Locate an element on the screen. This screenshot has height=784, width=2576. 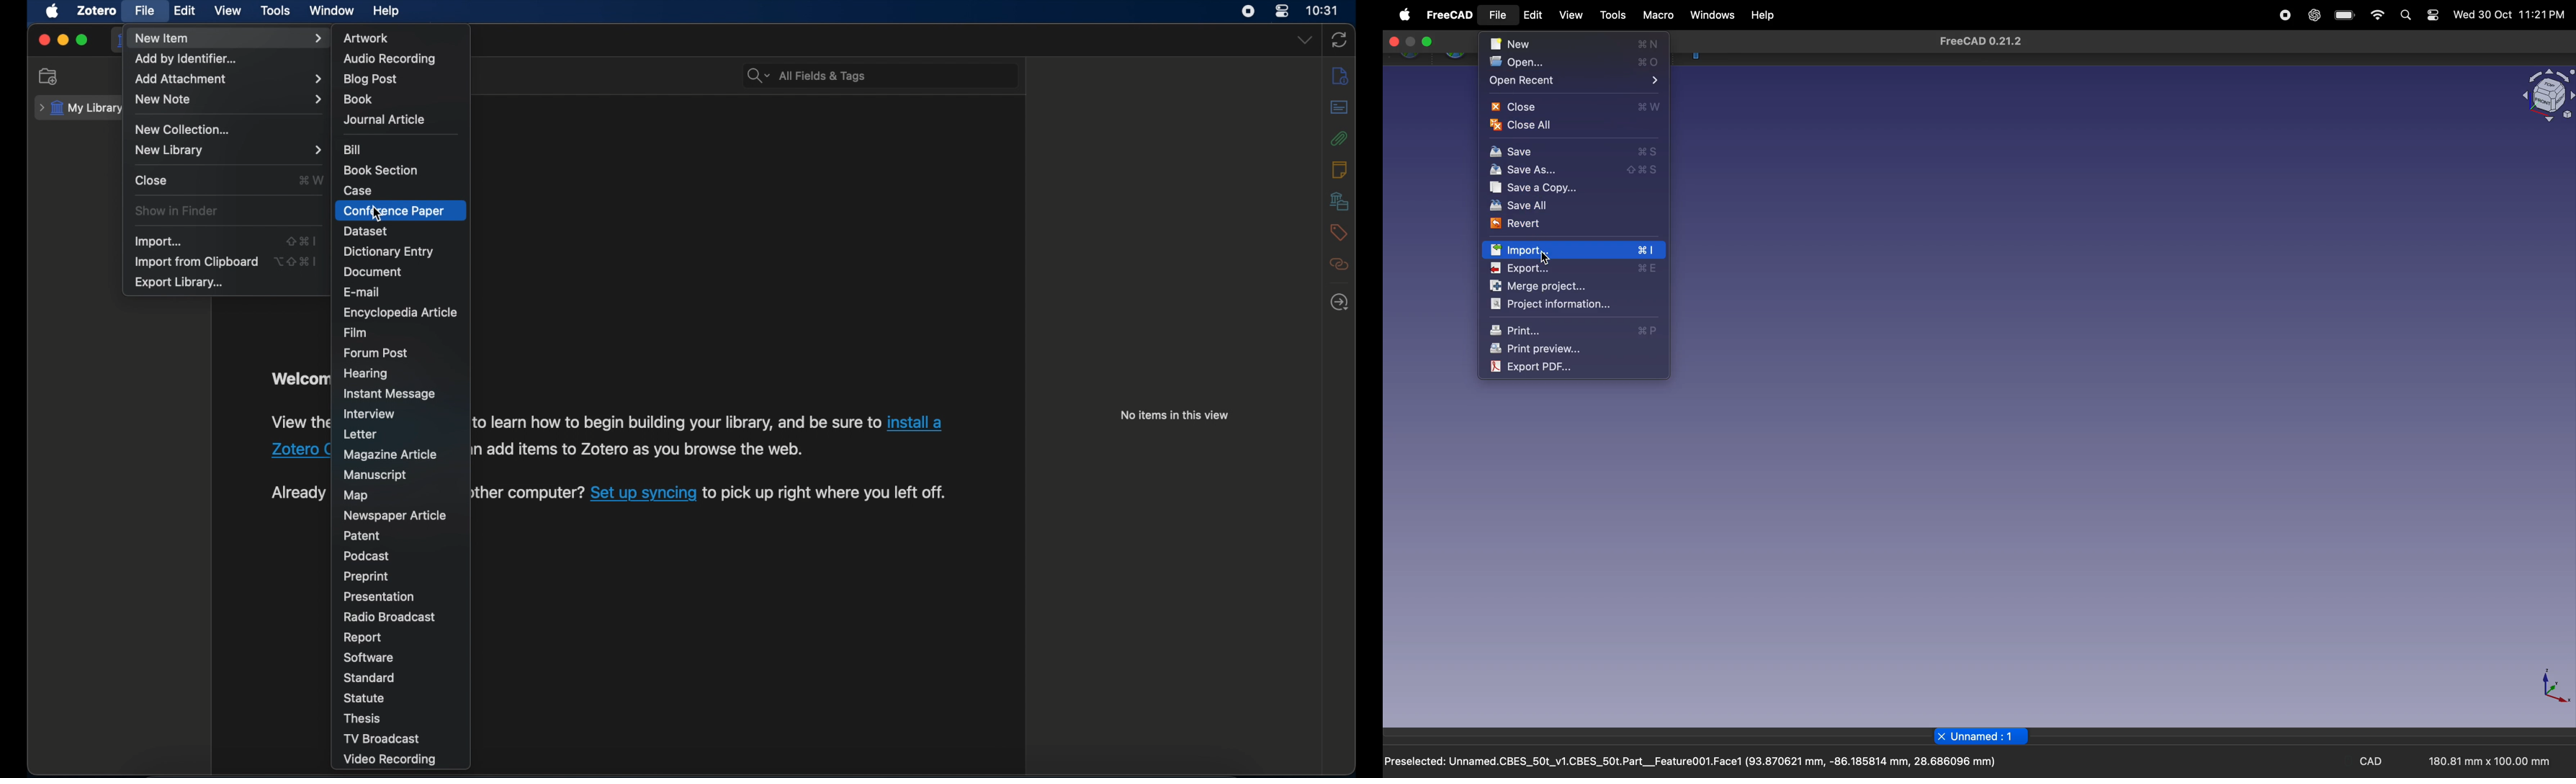
marco is located at coordinates (1657, 15).